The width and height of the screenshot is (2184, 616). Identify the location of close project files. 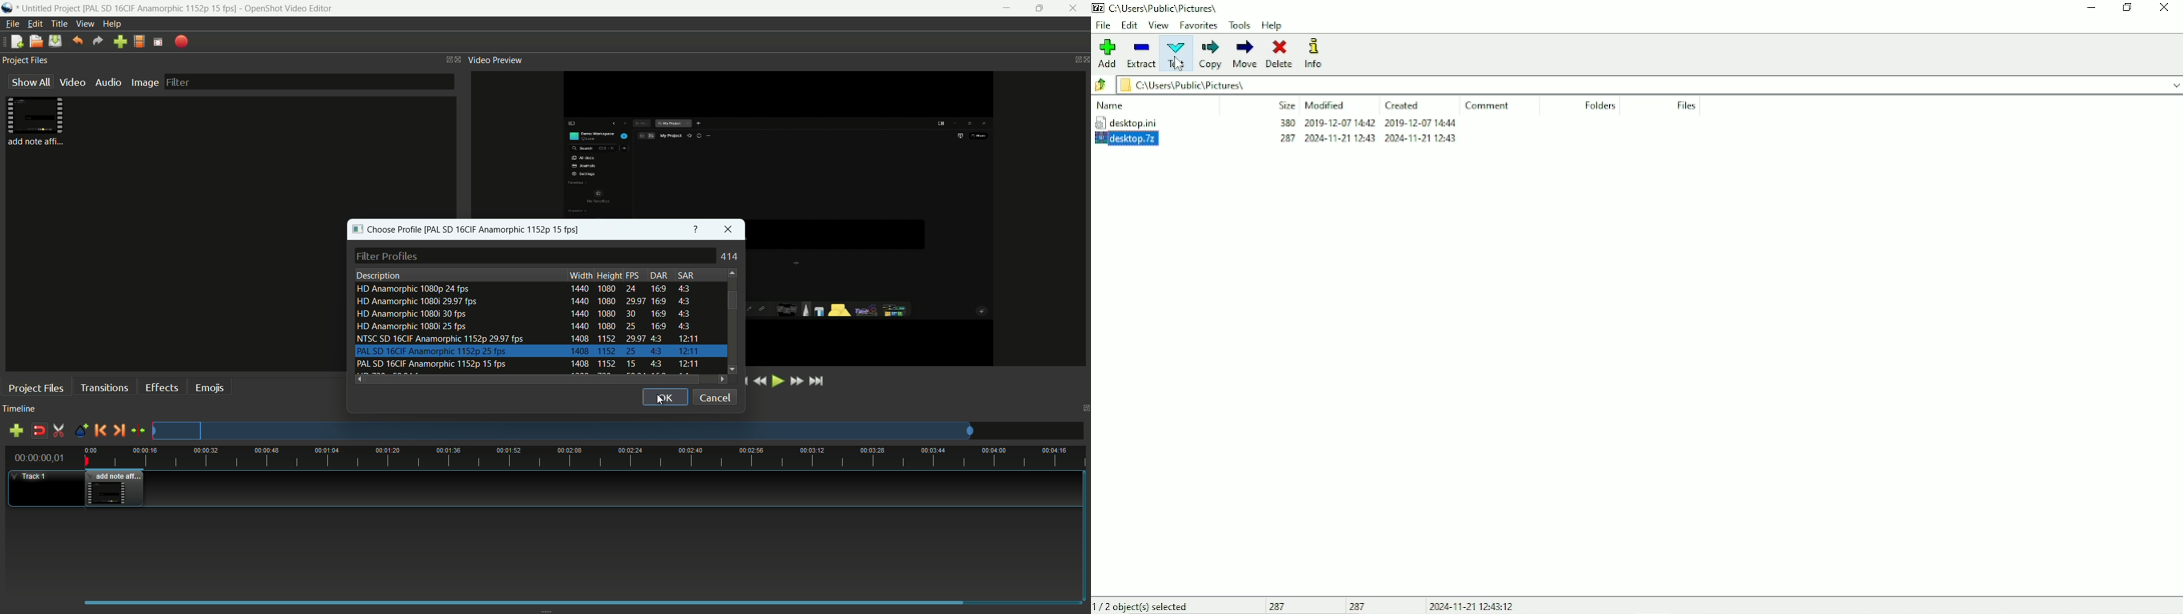
(459, 59).